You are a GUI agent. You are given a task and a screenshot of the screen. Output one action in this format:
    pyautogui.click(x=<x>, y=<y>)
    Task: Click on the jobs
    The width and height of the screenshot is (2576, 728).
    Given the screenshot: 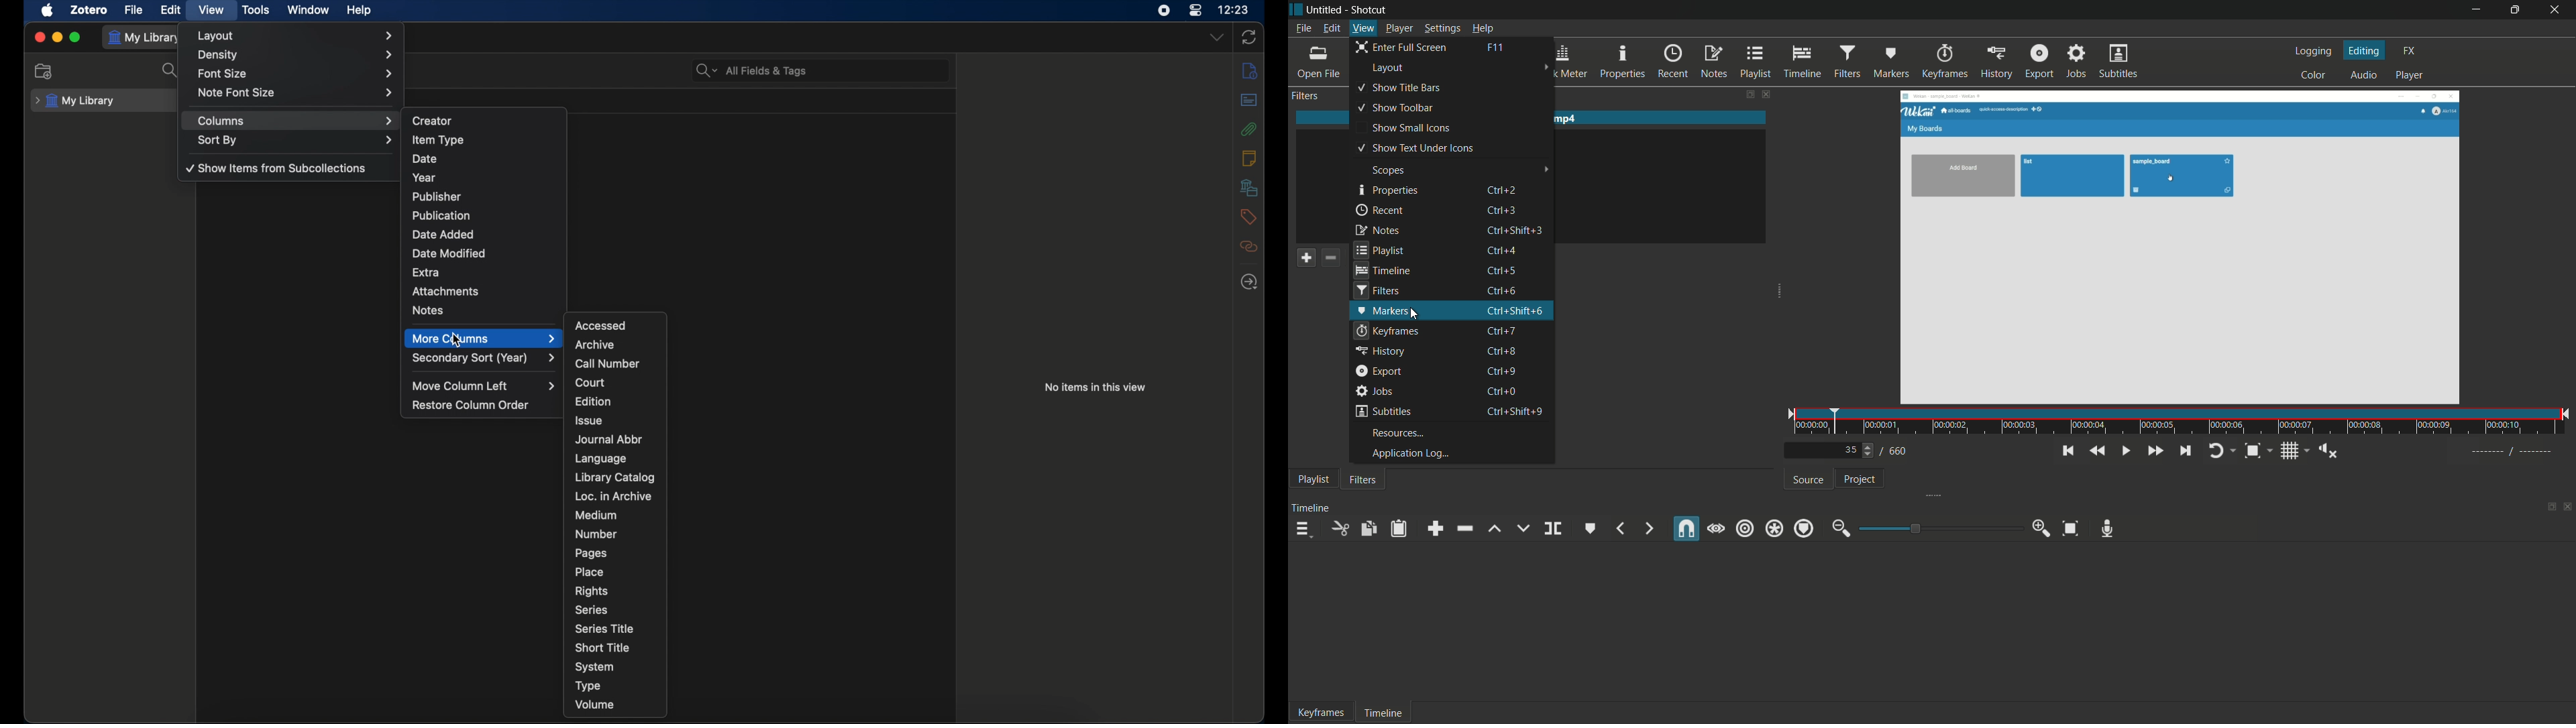 What is the action you would take?
    pyautogui.click(x=2074, y=62)
    